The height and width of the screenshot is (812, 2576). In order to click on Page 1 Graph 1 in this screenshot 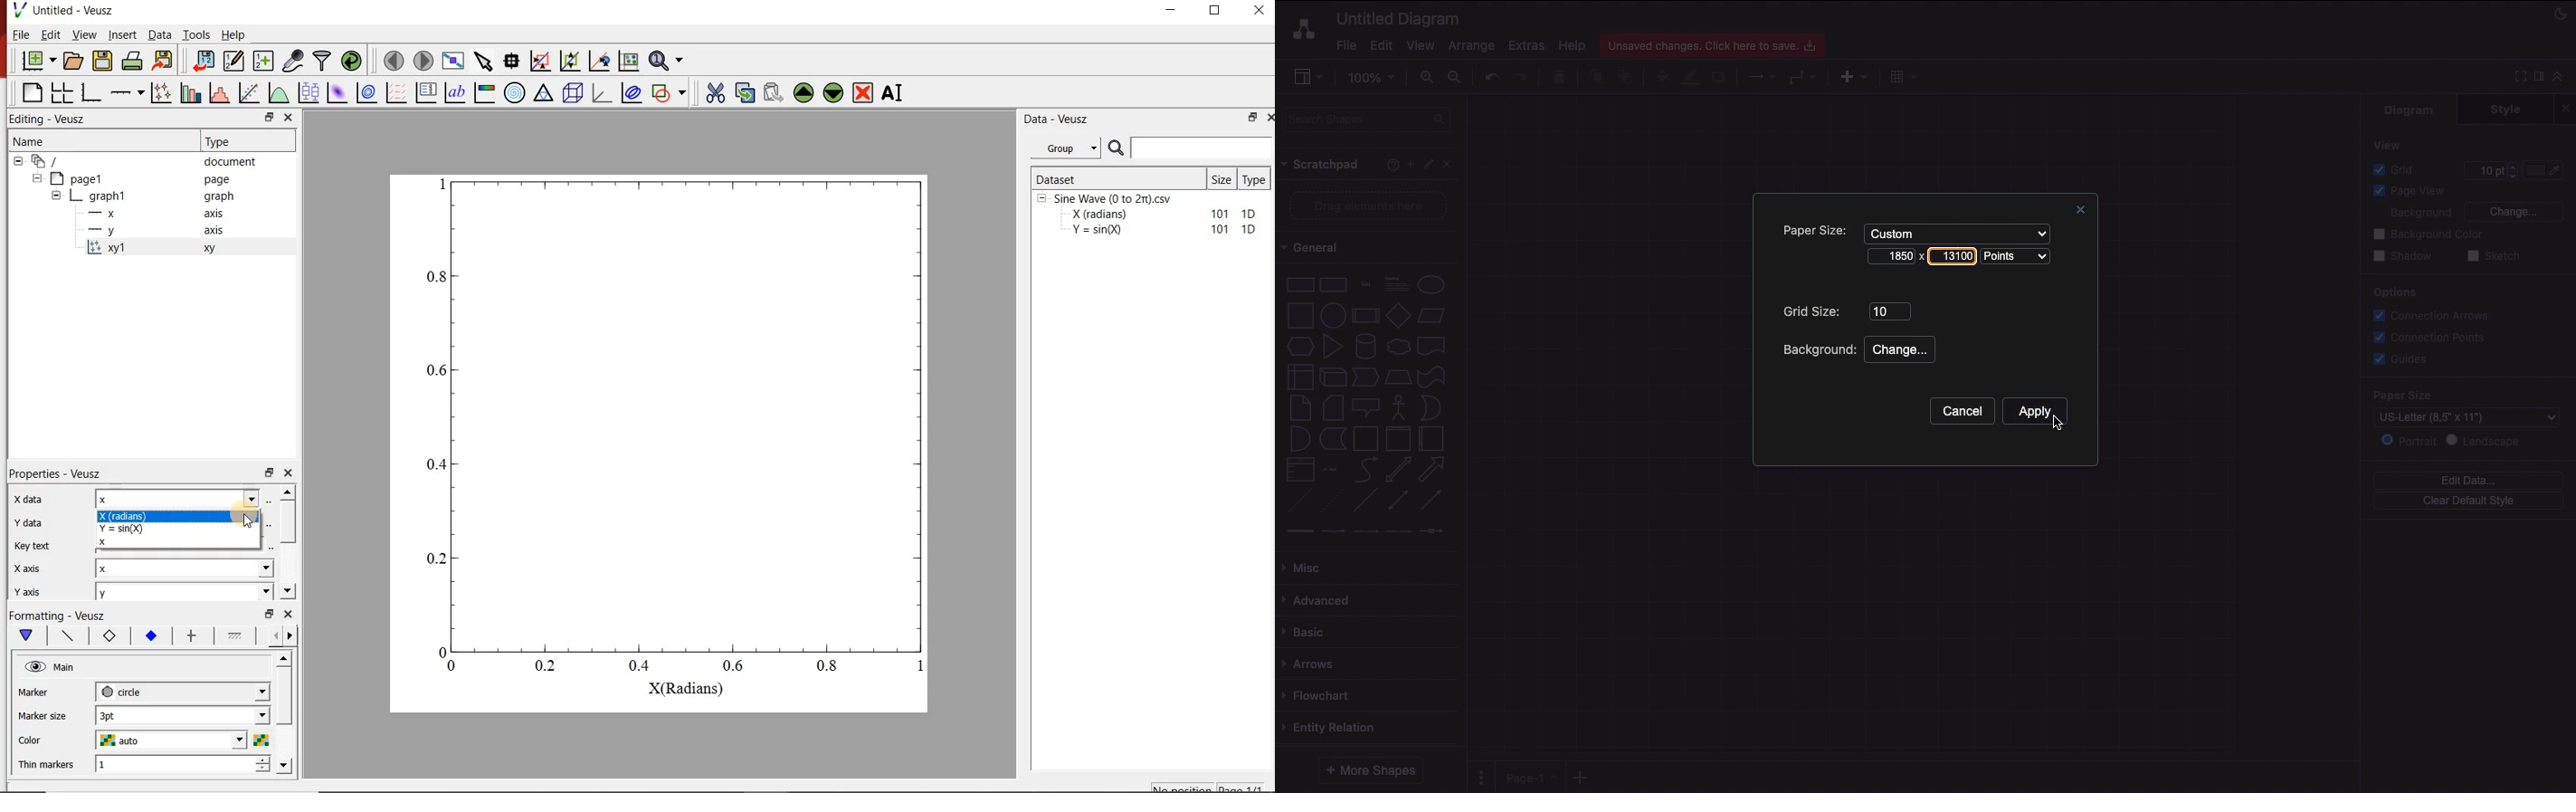, I will do `click(76, 205)`.